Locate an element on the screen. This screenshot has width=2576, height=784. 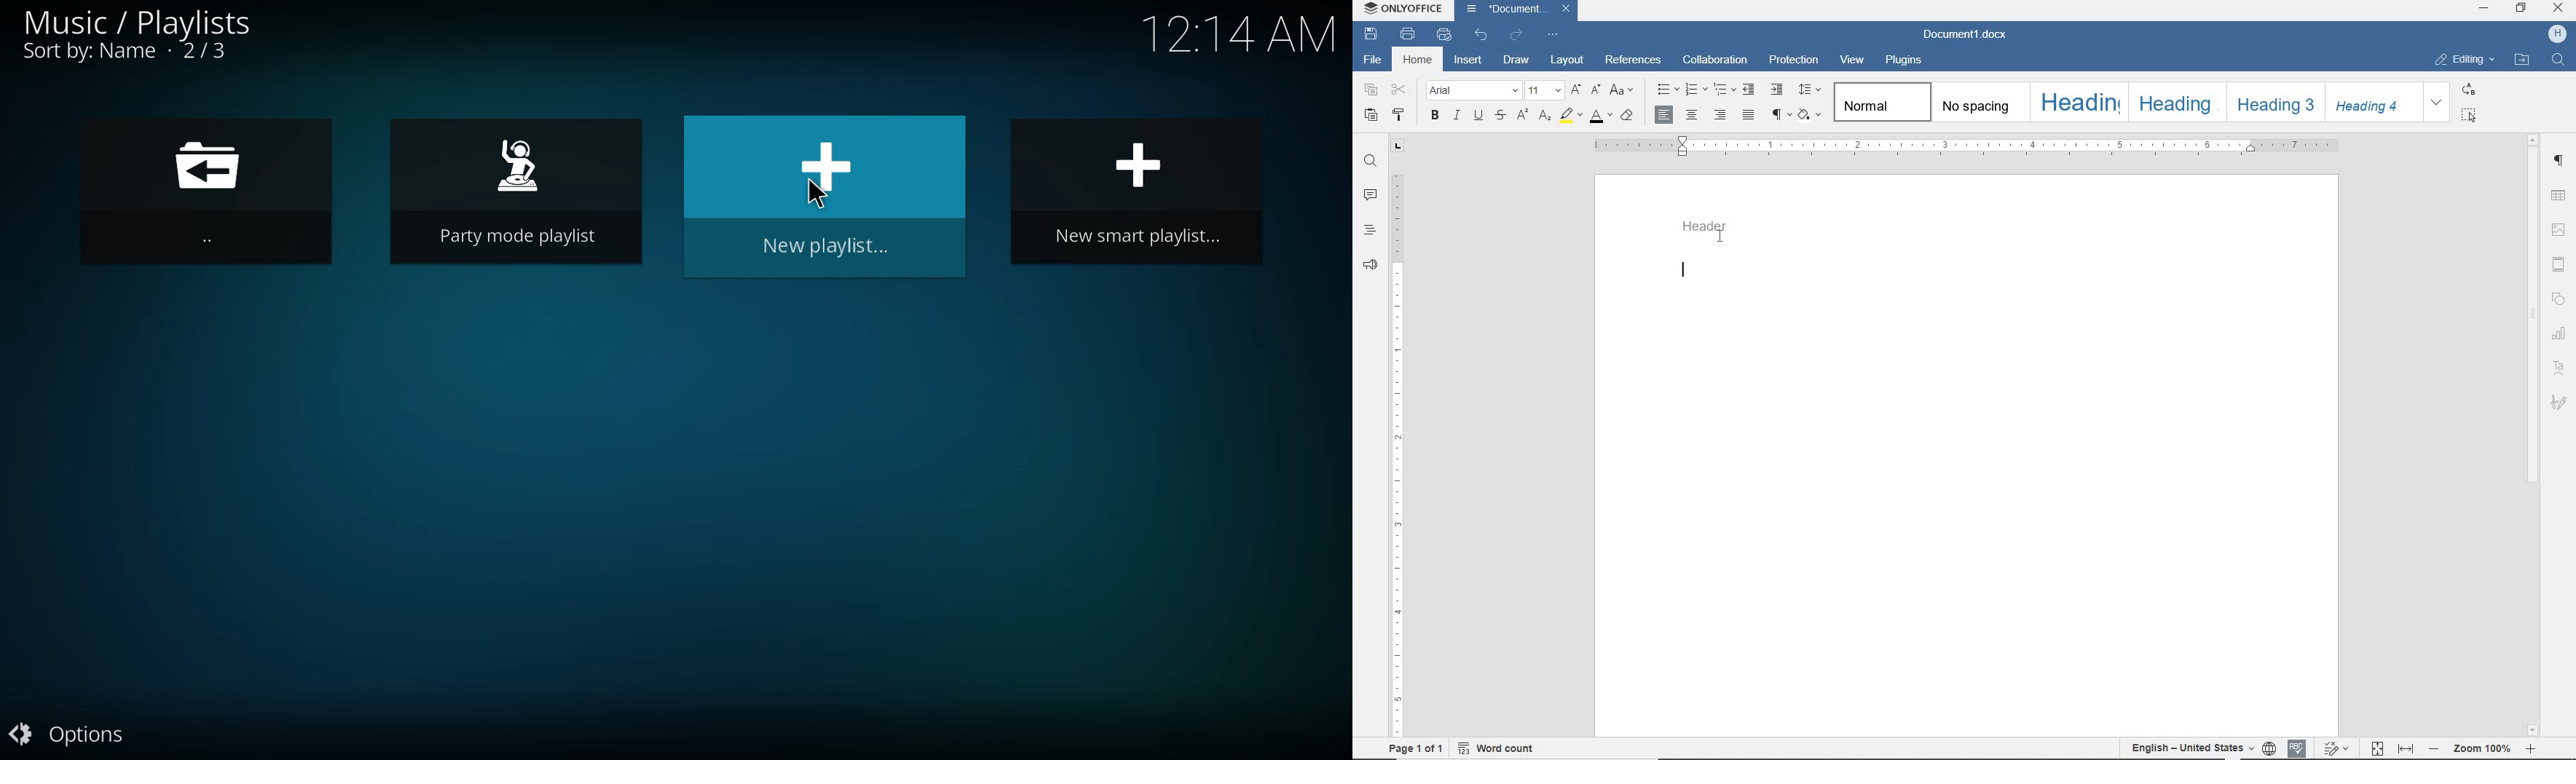
collaboration is located at coordinates (1717, 60).